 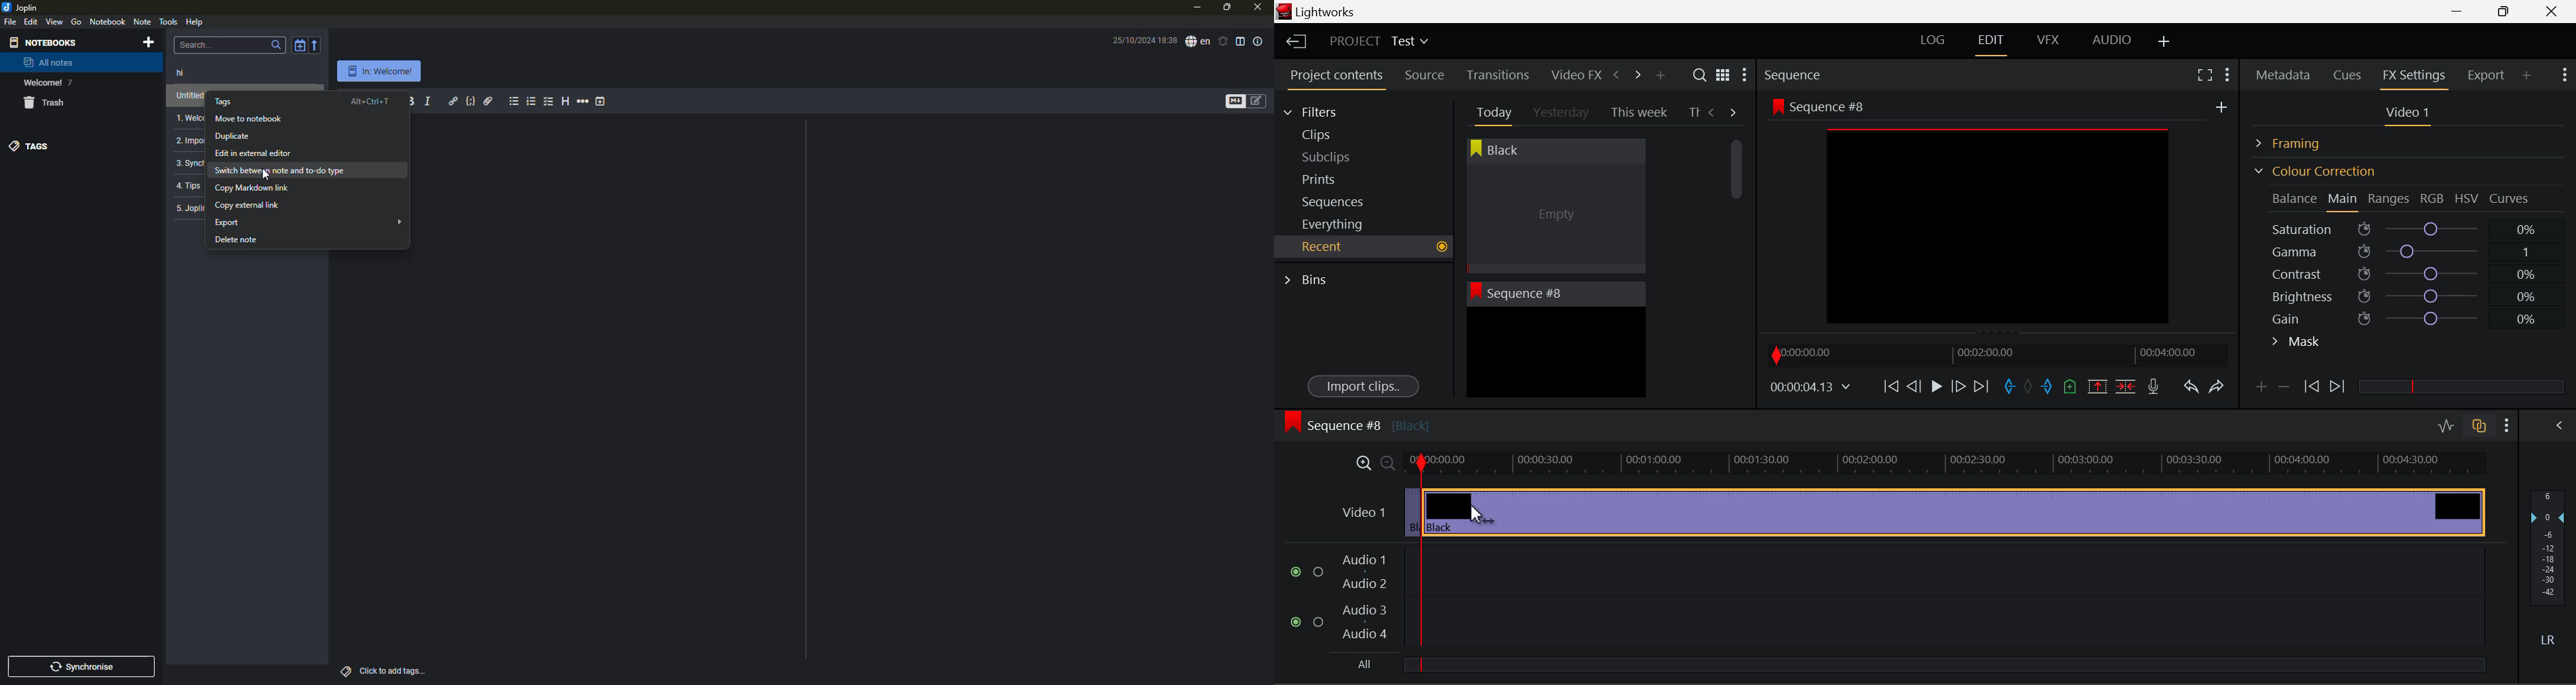 What do you see at coordinates (236, 241) in the screenshot?
I see `delete node` at bounding box center [236, 241].